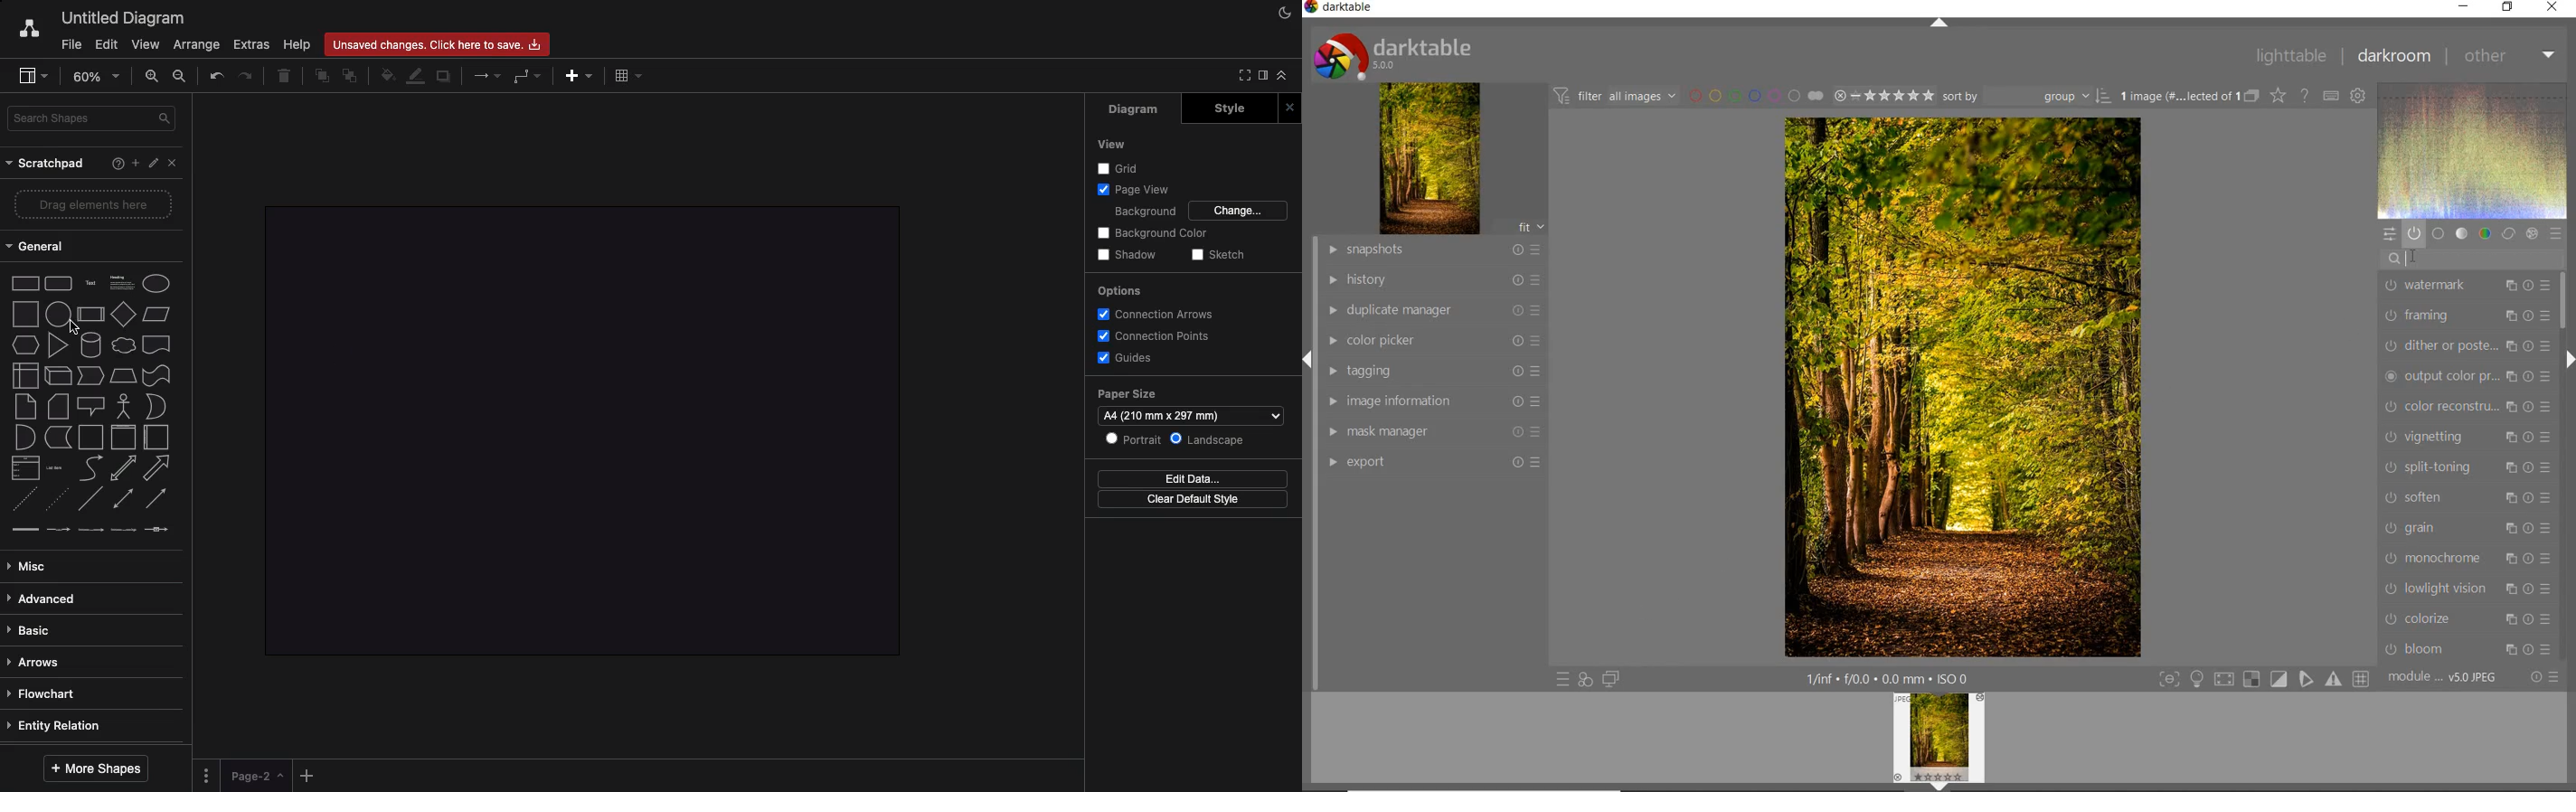 Image resolution: width=2576 pixels, height=812 pixels. What do you see at coordinates (1433, 341) in the screenshot?
I see `color picker` at bounding box center [1433, 341].